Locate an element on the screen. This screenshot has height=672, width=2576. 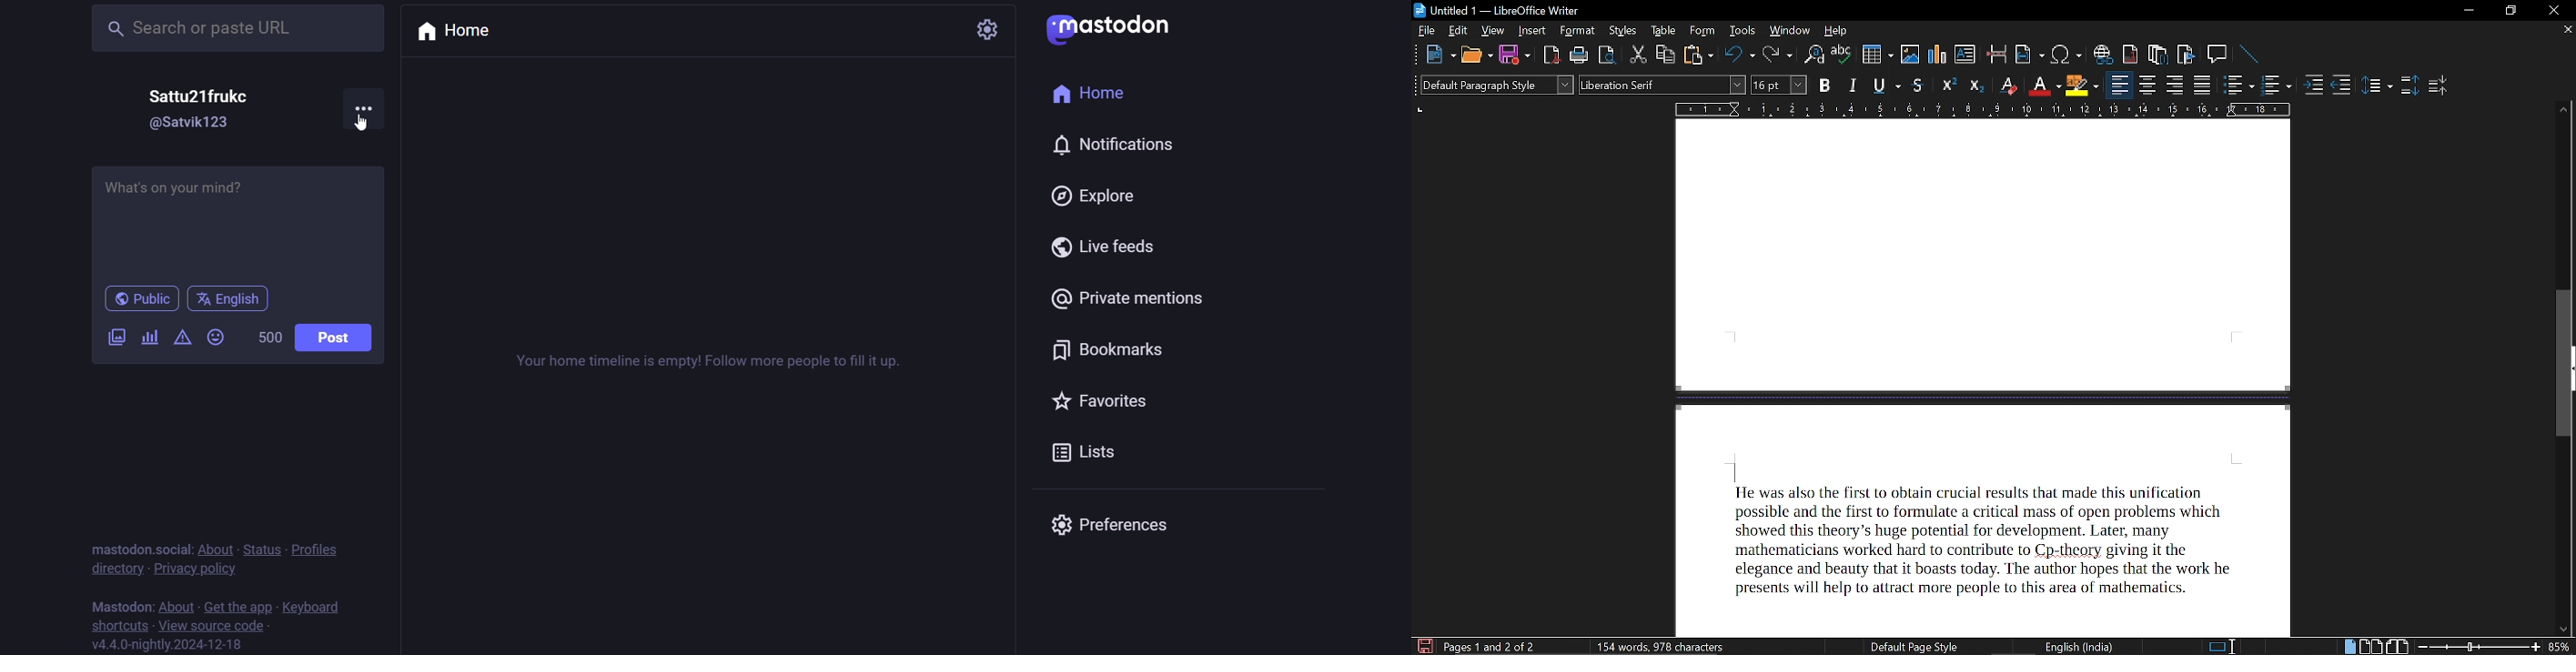
Underline is located at coordinates (1887, 86).